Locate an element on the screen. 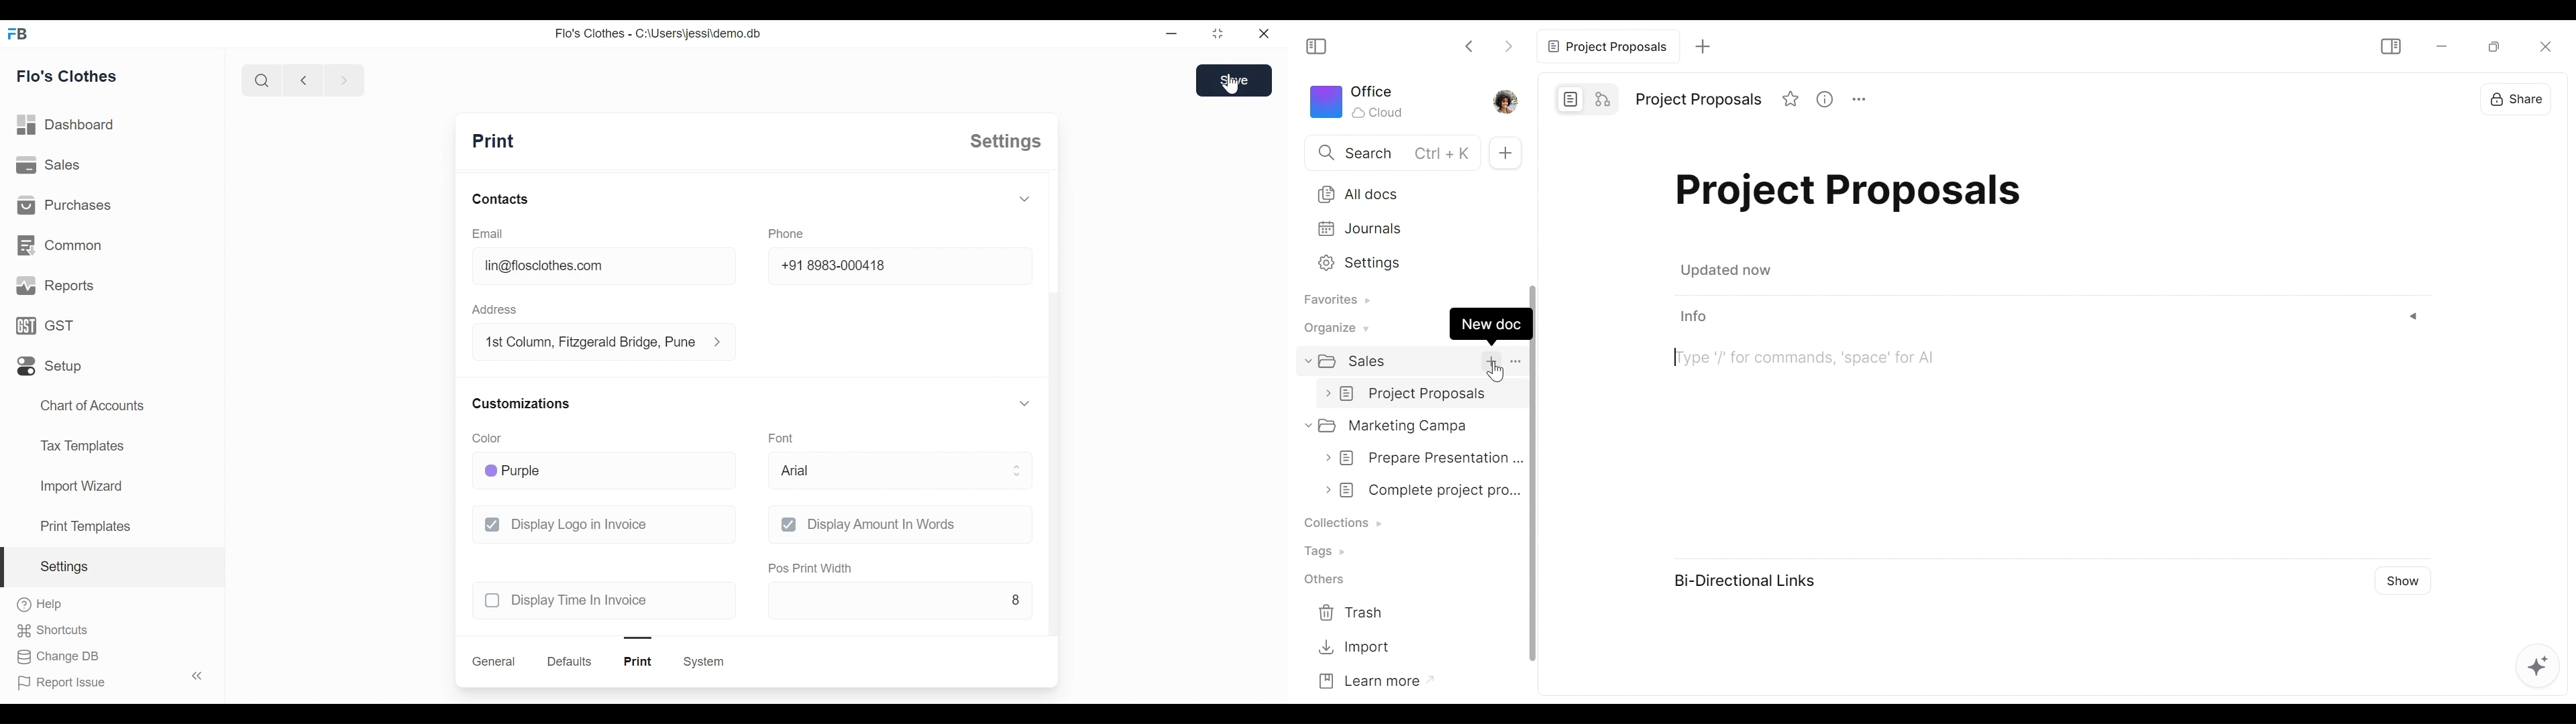  general is located at coordinates (494, 662).